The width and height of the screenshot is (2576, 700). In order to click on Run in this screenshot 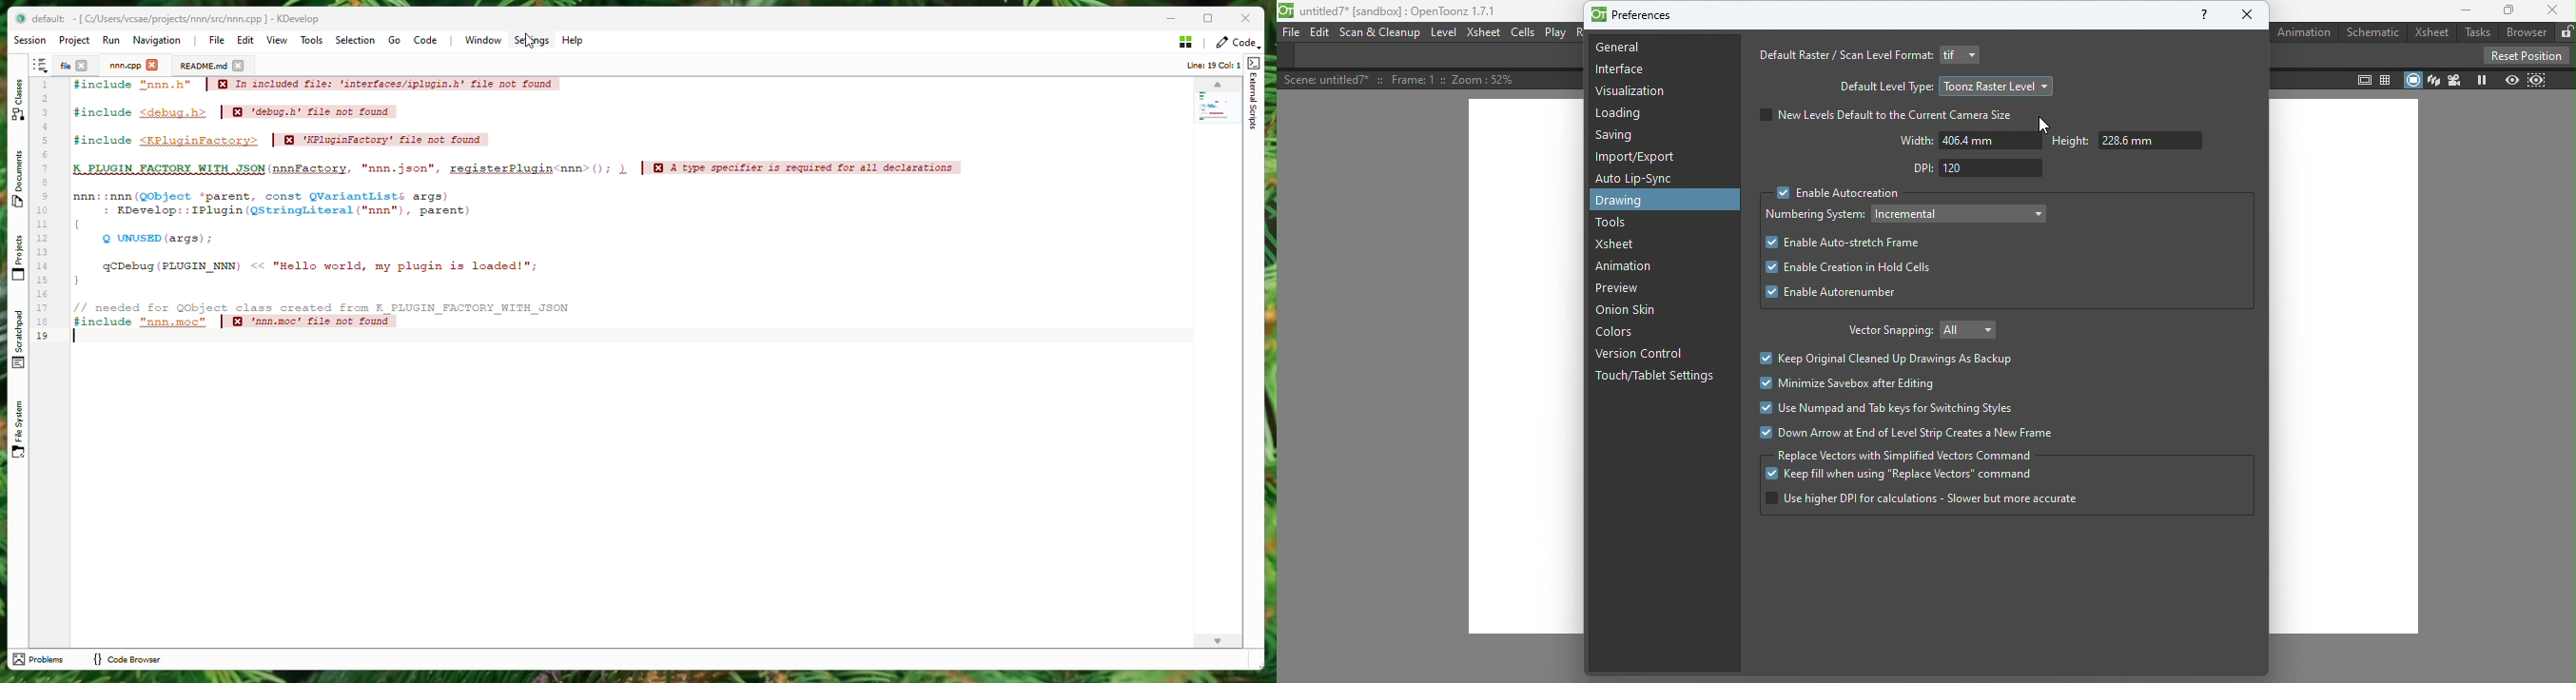, I will do `click(110, 40)`.